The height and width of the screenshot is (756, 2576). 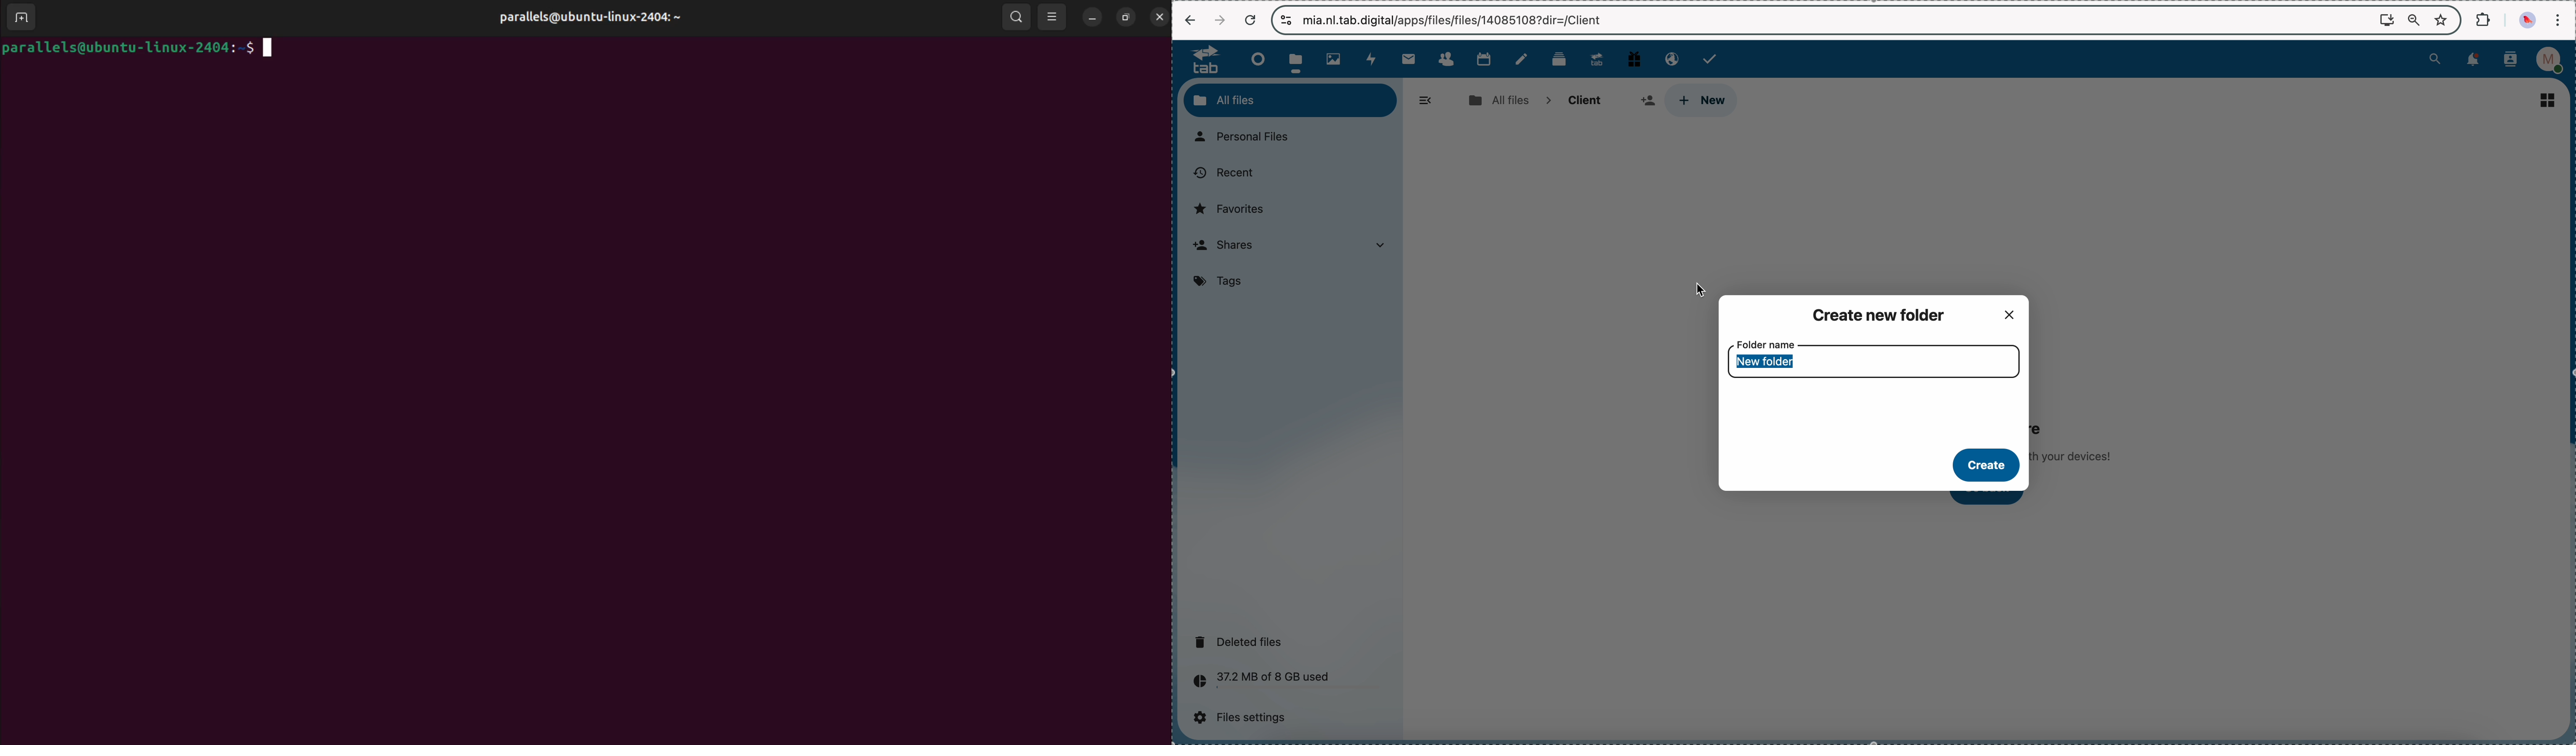 What do you see at coordinates (1245, 718) in the screenshot?
I see `files settings` at bounding box center [1245, 718].